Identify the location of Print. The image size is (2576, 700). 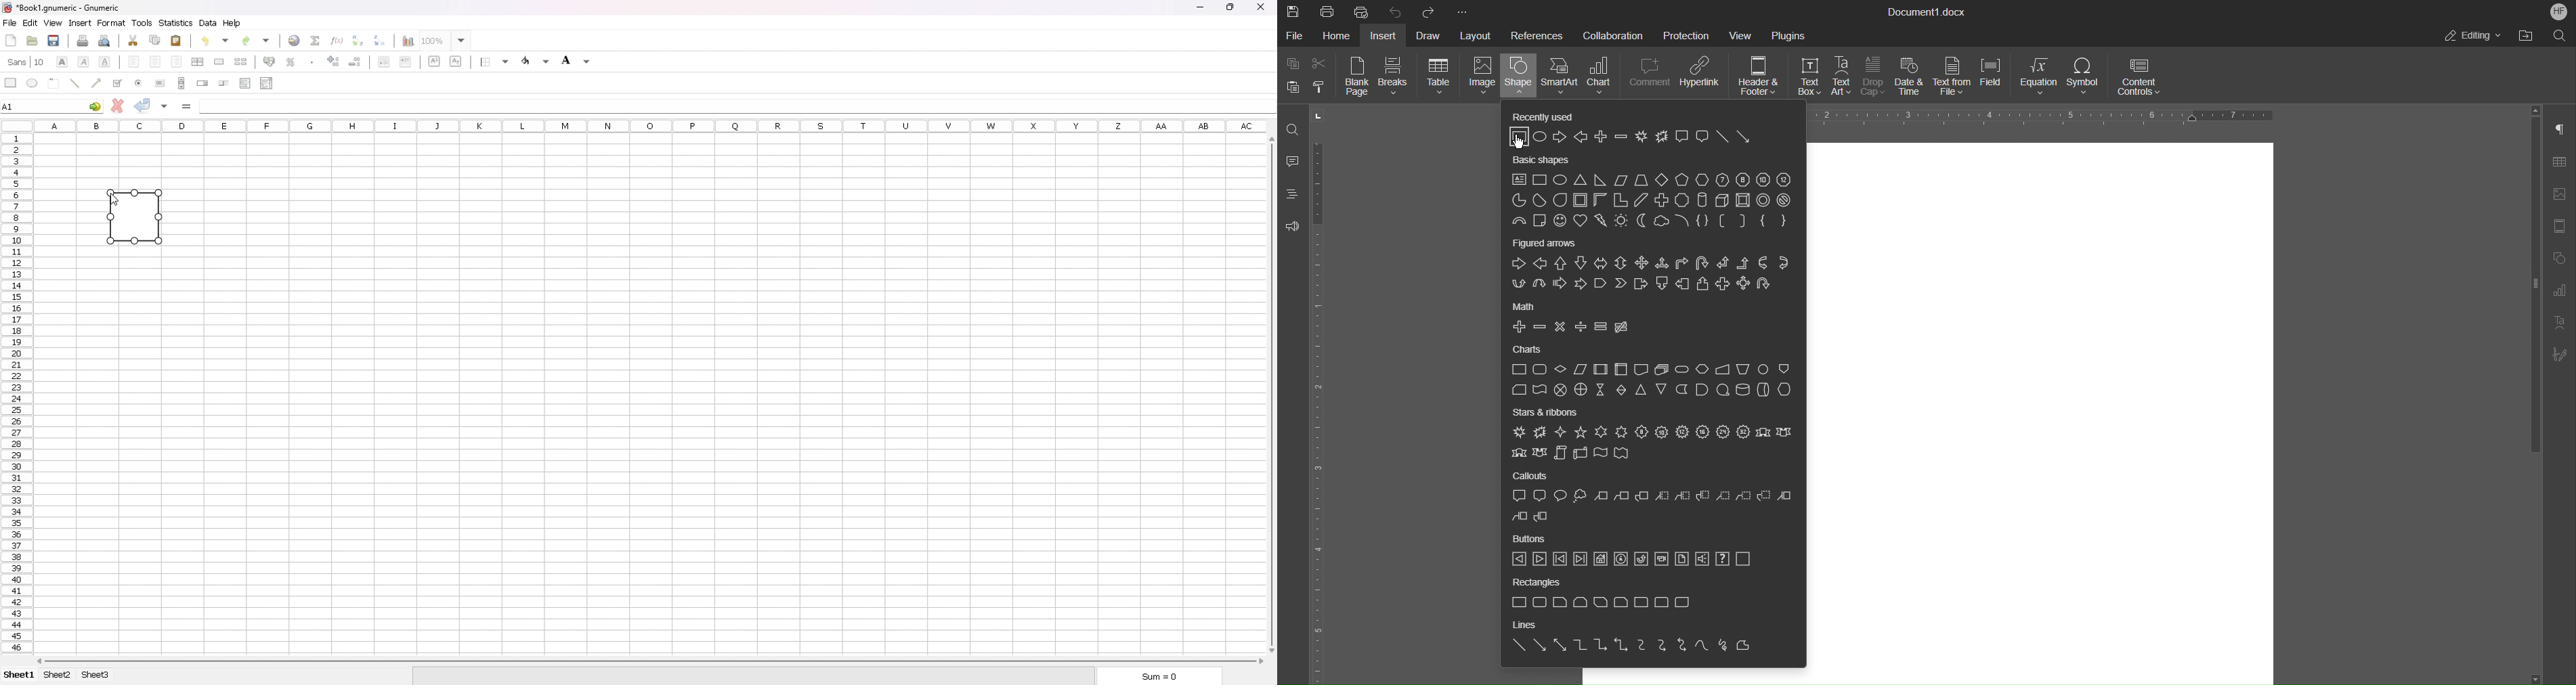
(1328, 11).